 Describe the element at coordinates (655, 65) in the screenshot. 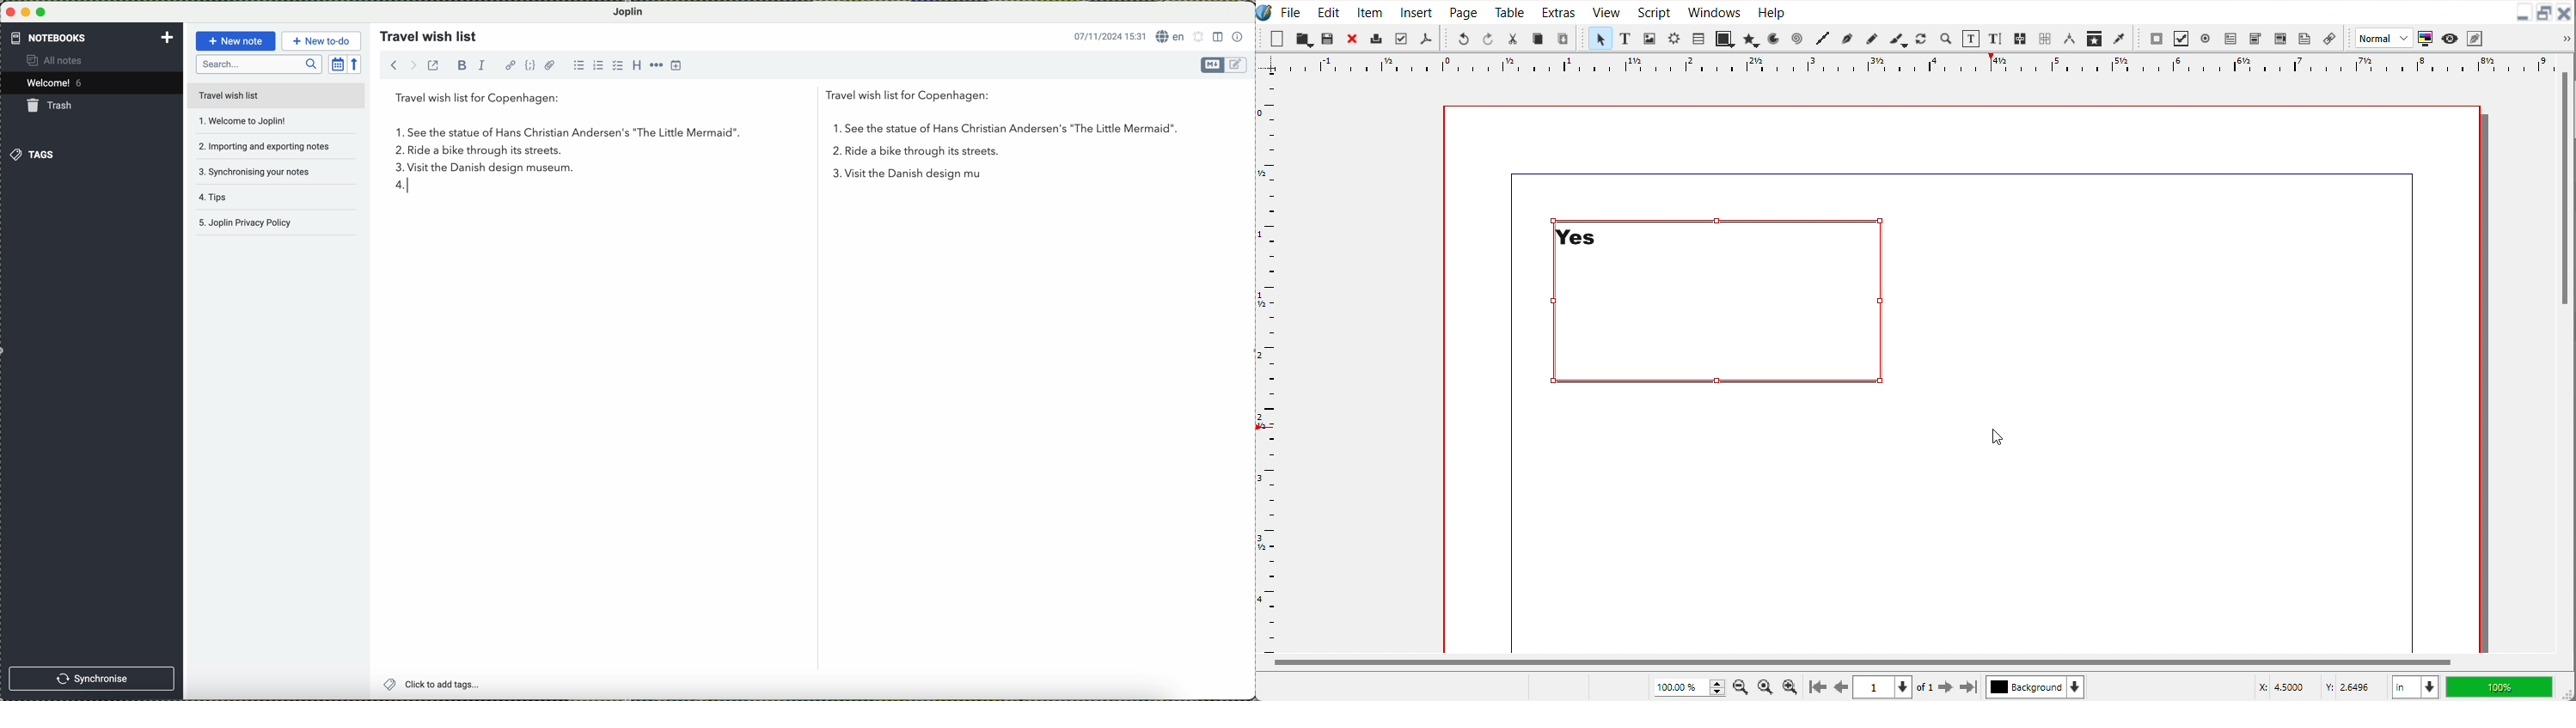

I see `horizontal rule` at that location.